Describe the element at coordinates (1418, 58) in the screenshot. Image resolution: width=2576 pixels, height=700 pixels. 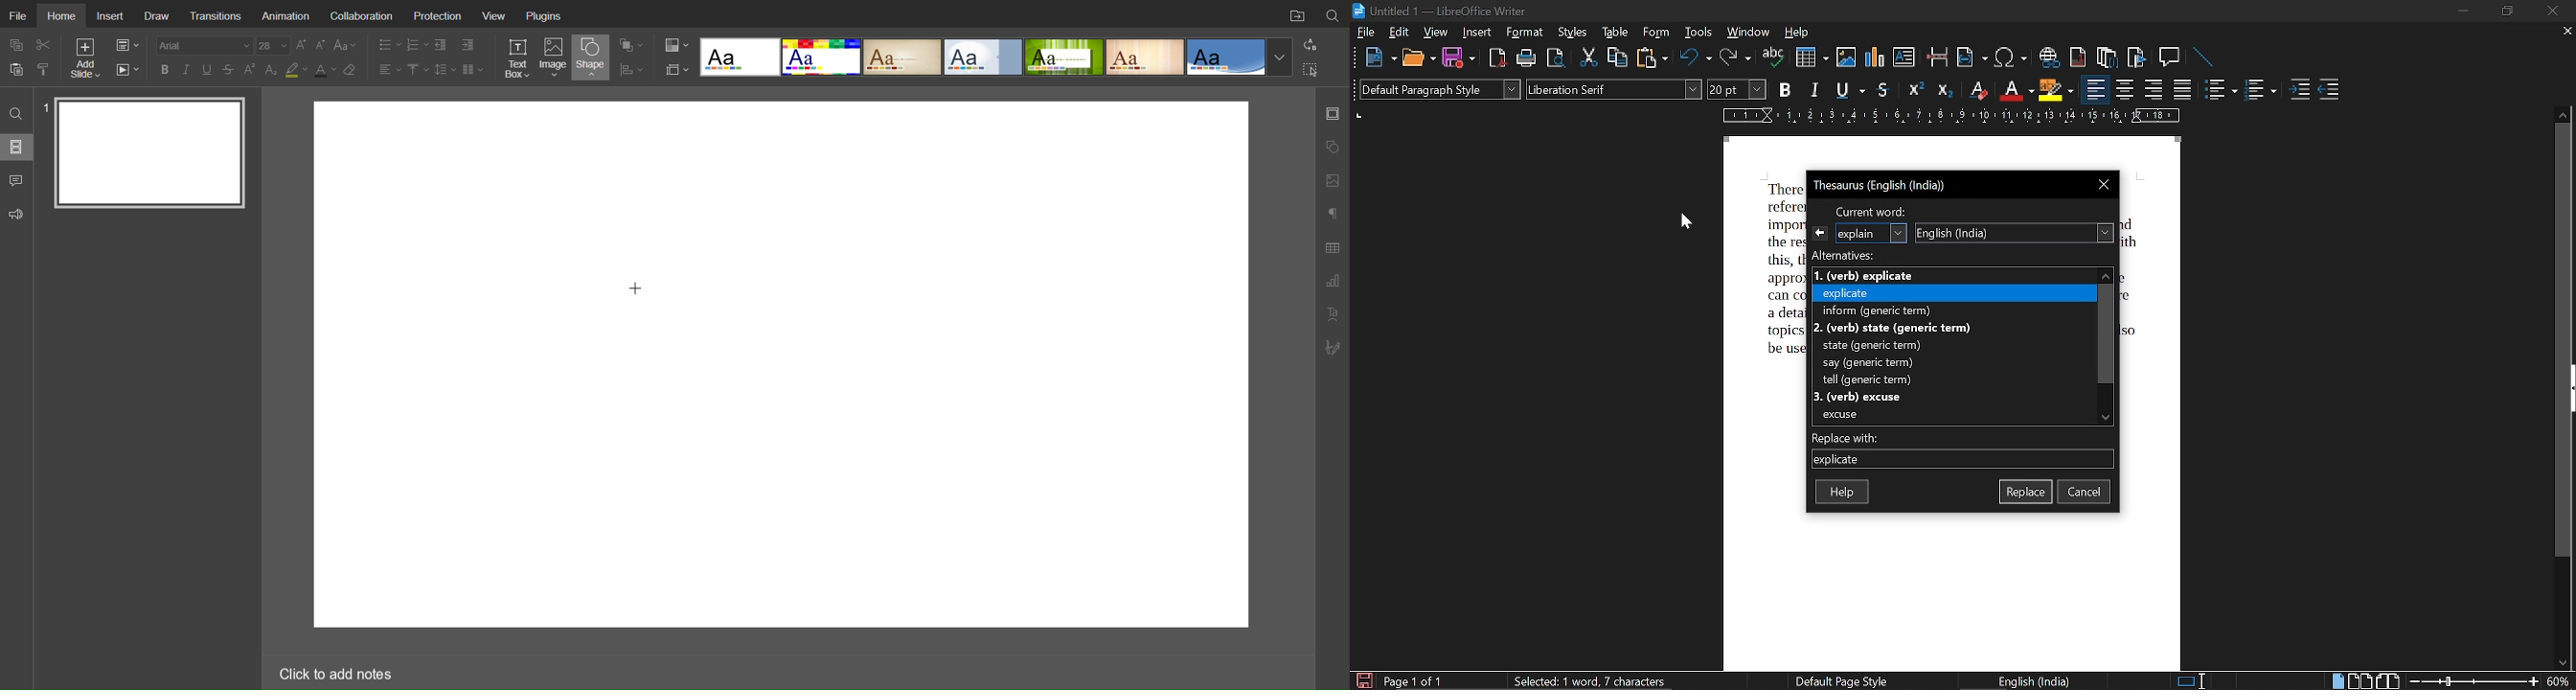
I see `open` at that location.